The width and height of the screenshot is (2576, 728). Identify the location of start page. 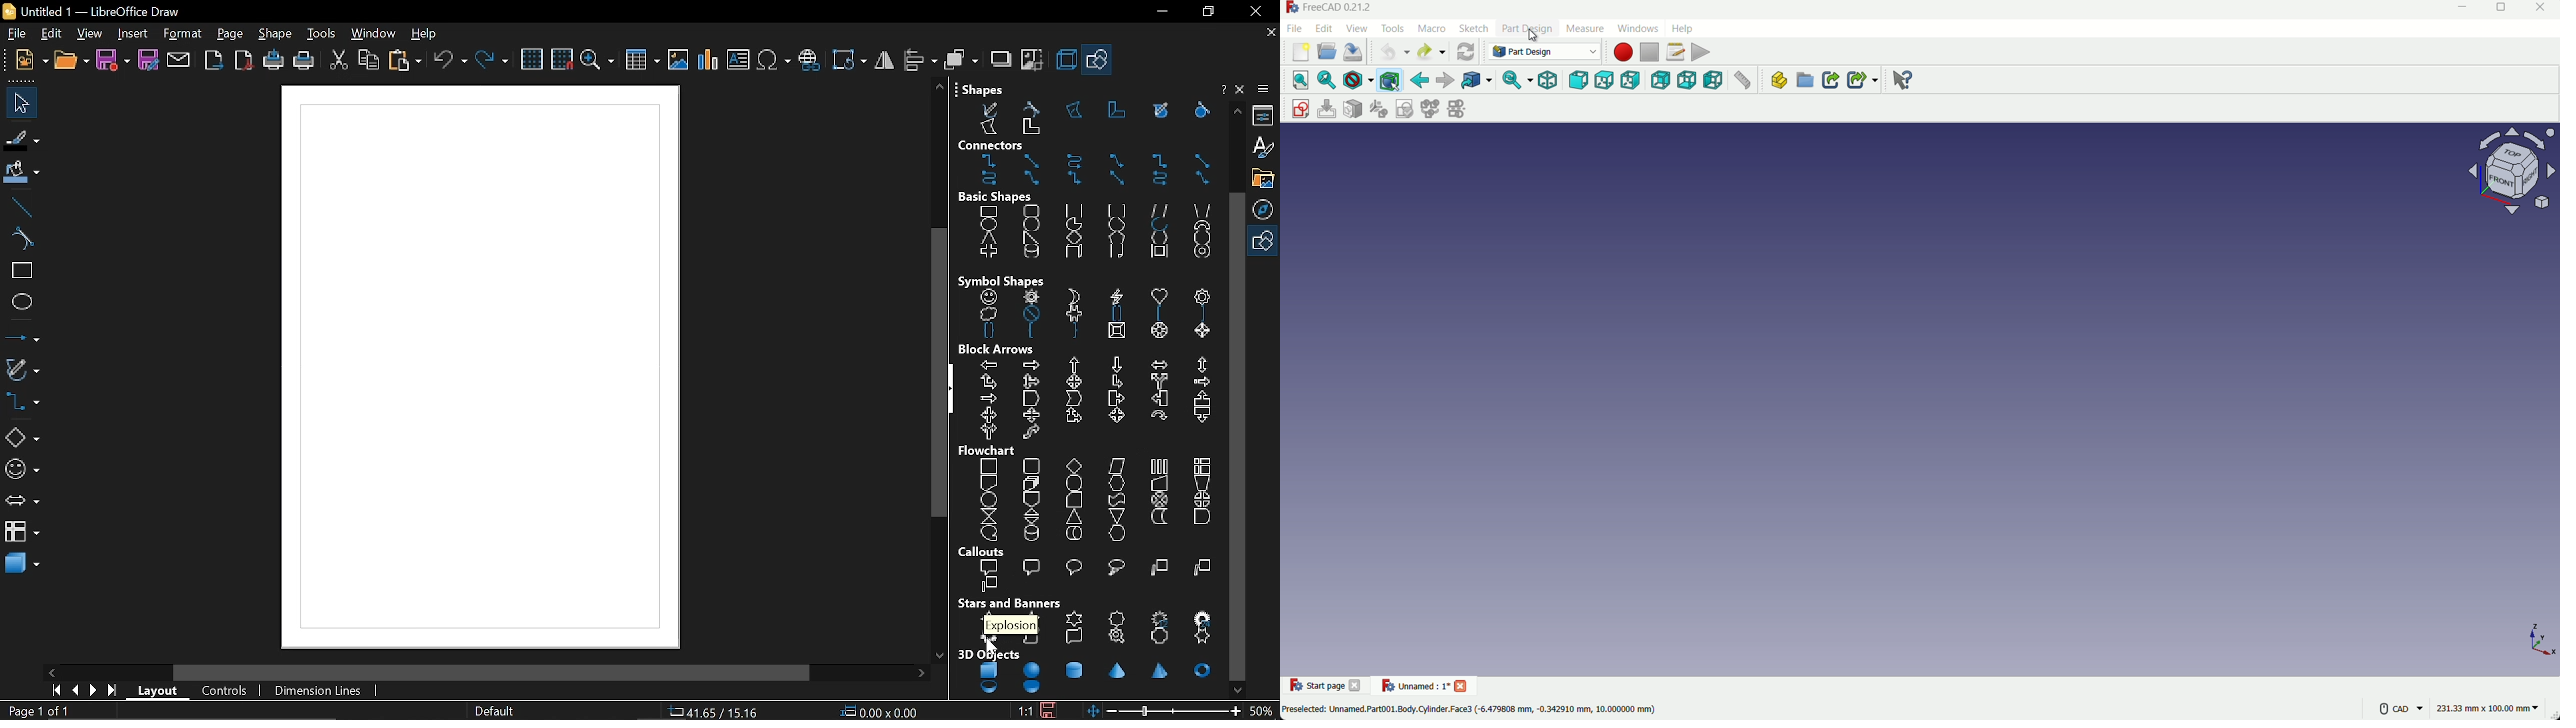
(1331, 687).